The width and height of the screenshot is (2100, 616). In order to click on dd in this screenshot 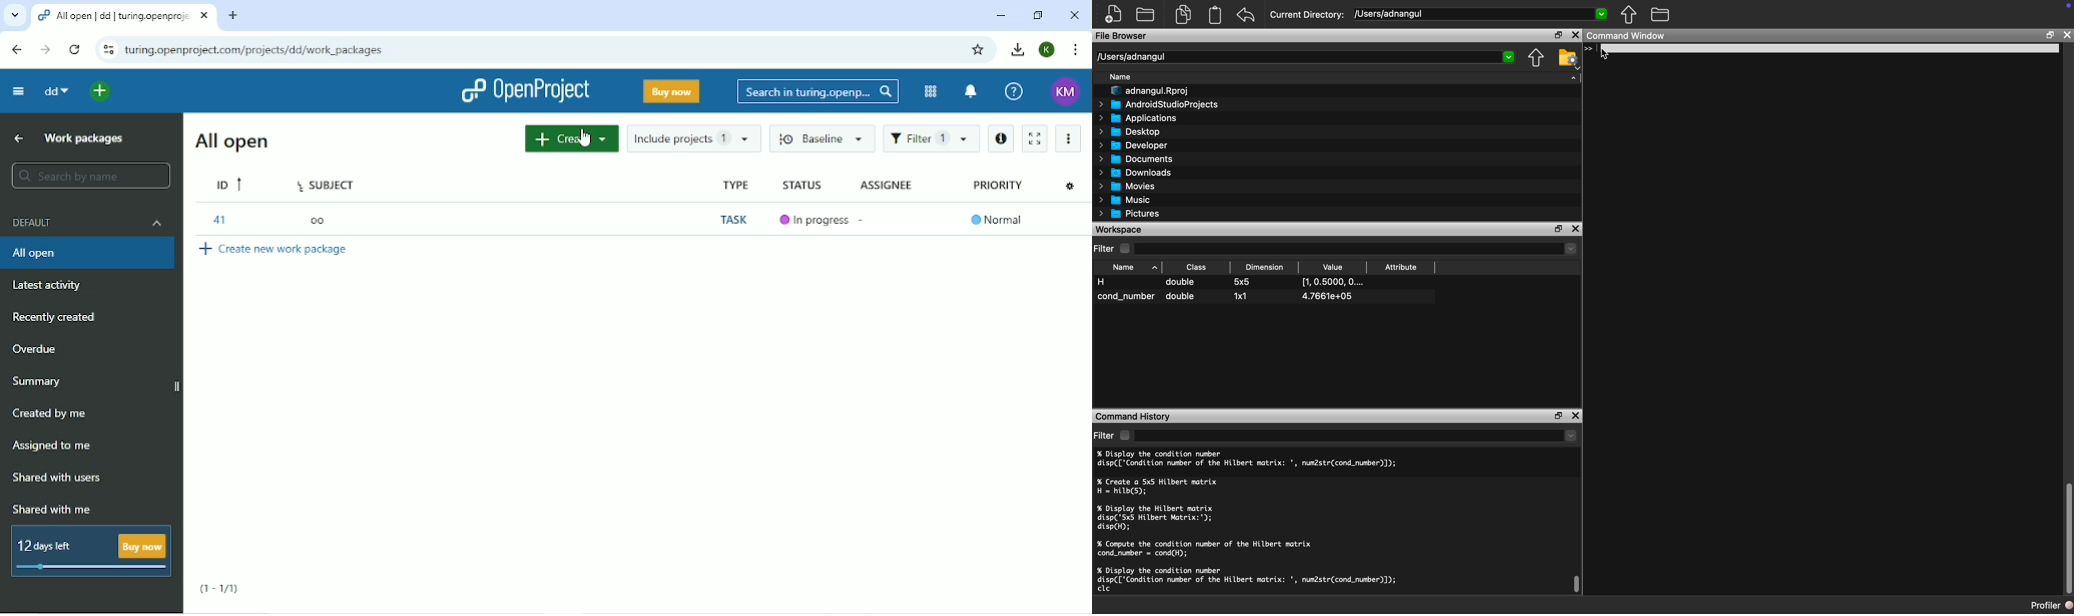, I will do `click(57, 91)`.